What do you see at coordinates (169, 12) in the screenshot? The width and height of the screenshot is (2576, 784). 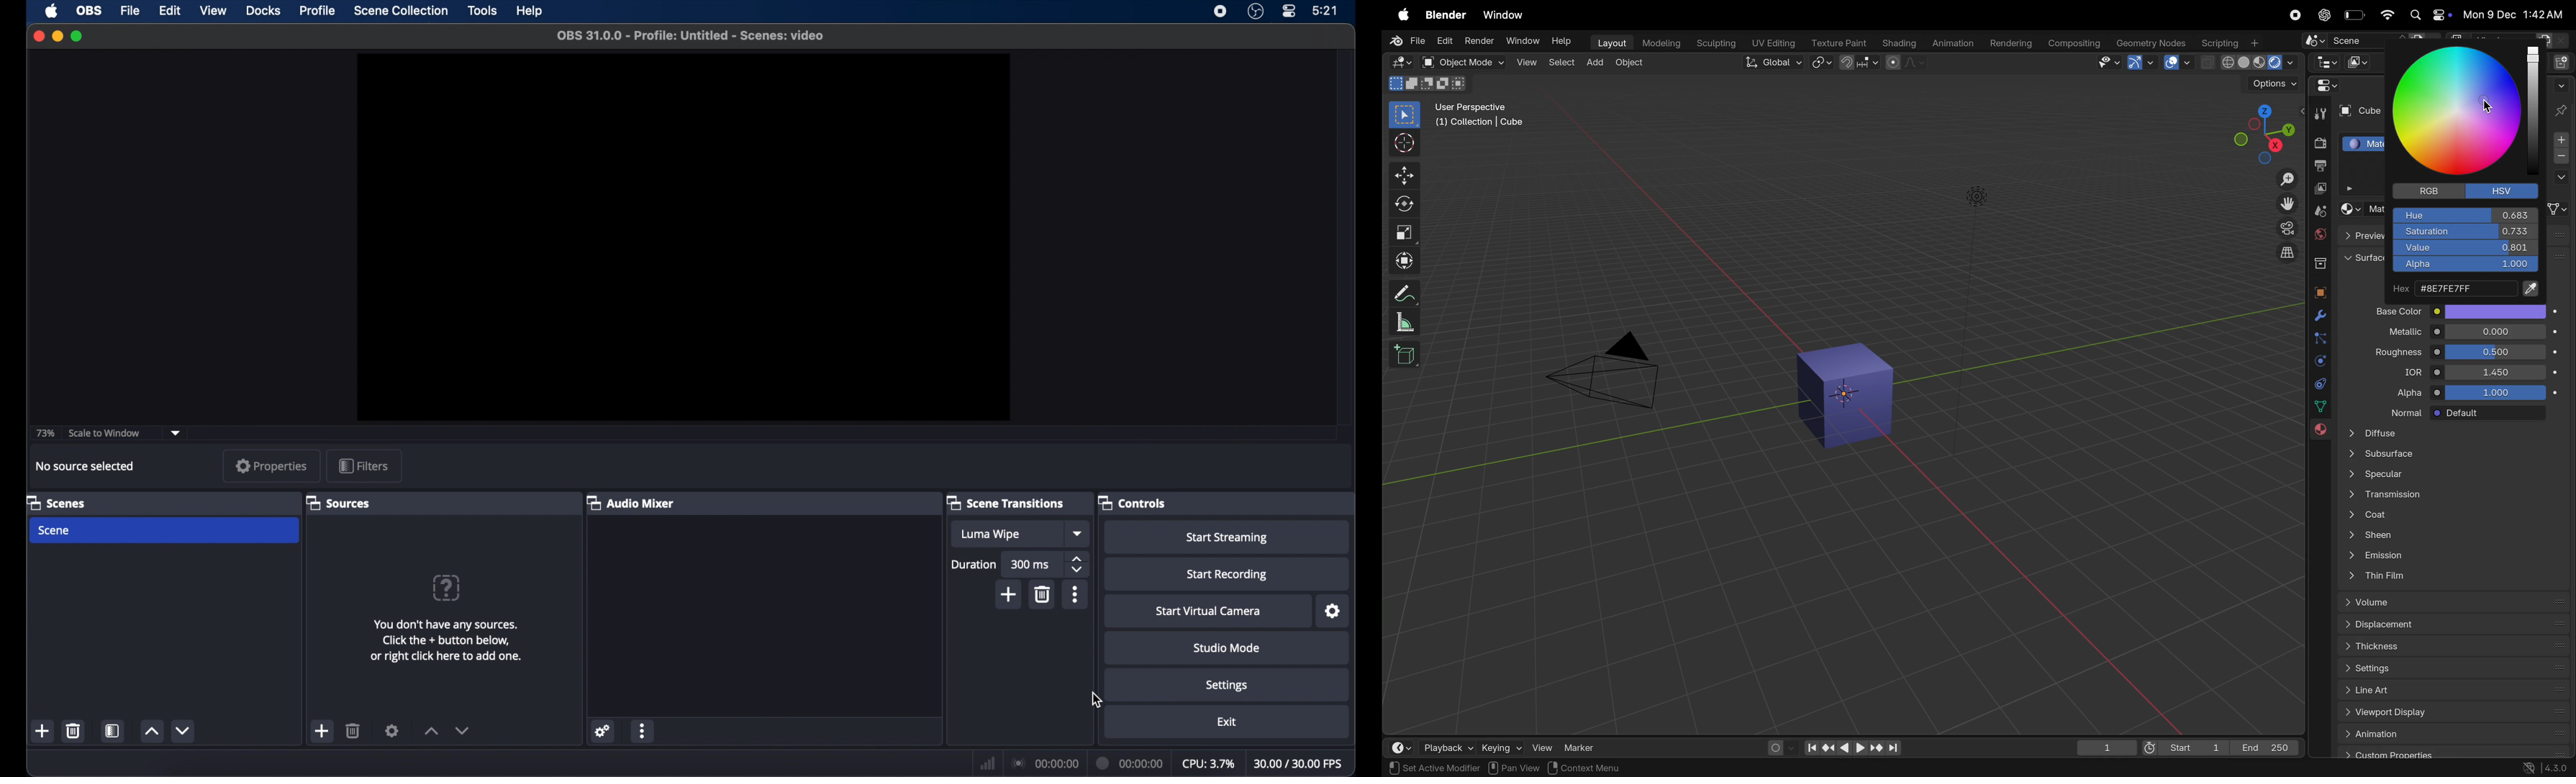 I see `edit` at bounding box center [169, 12].